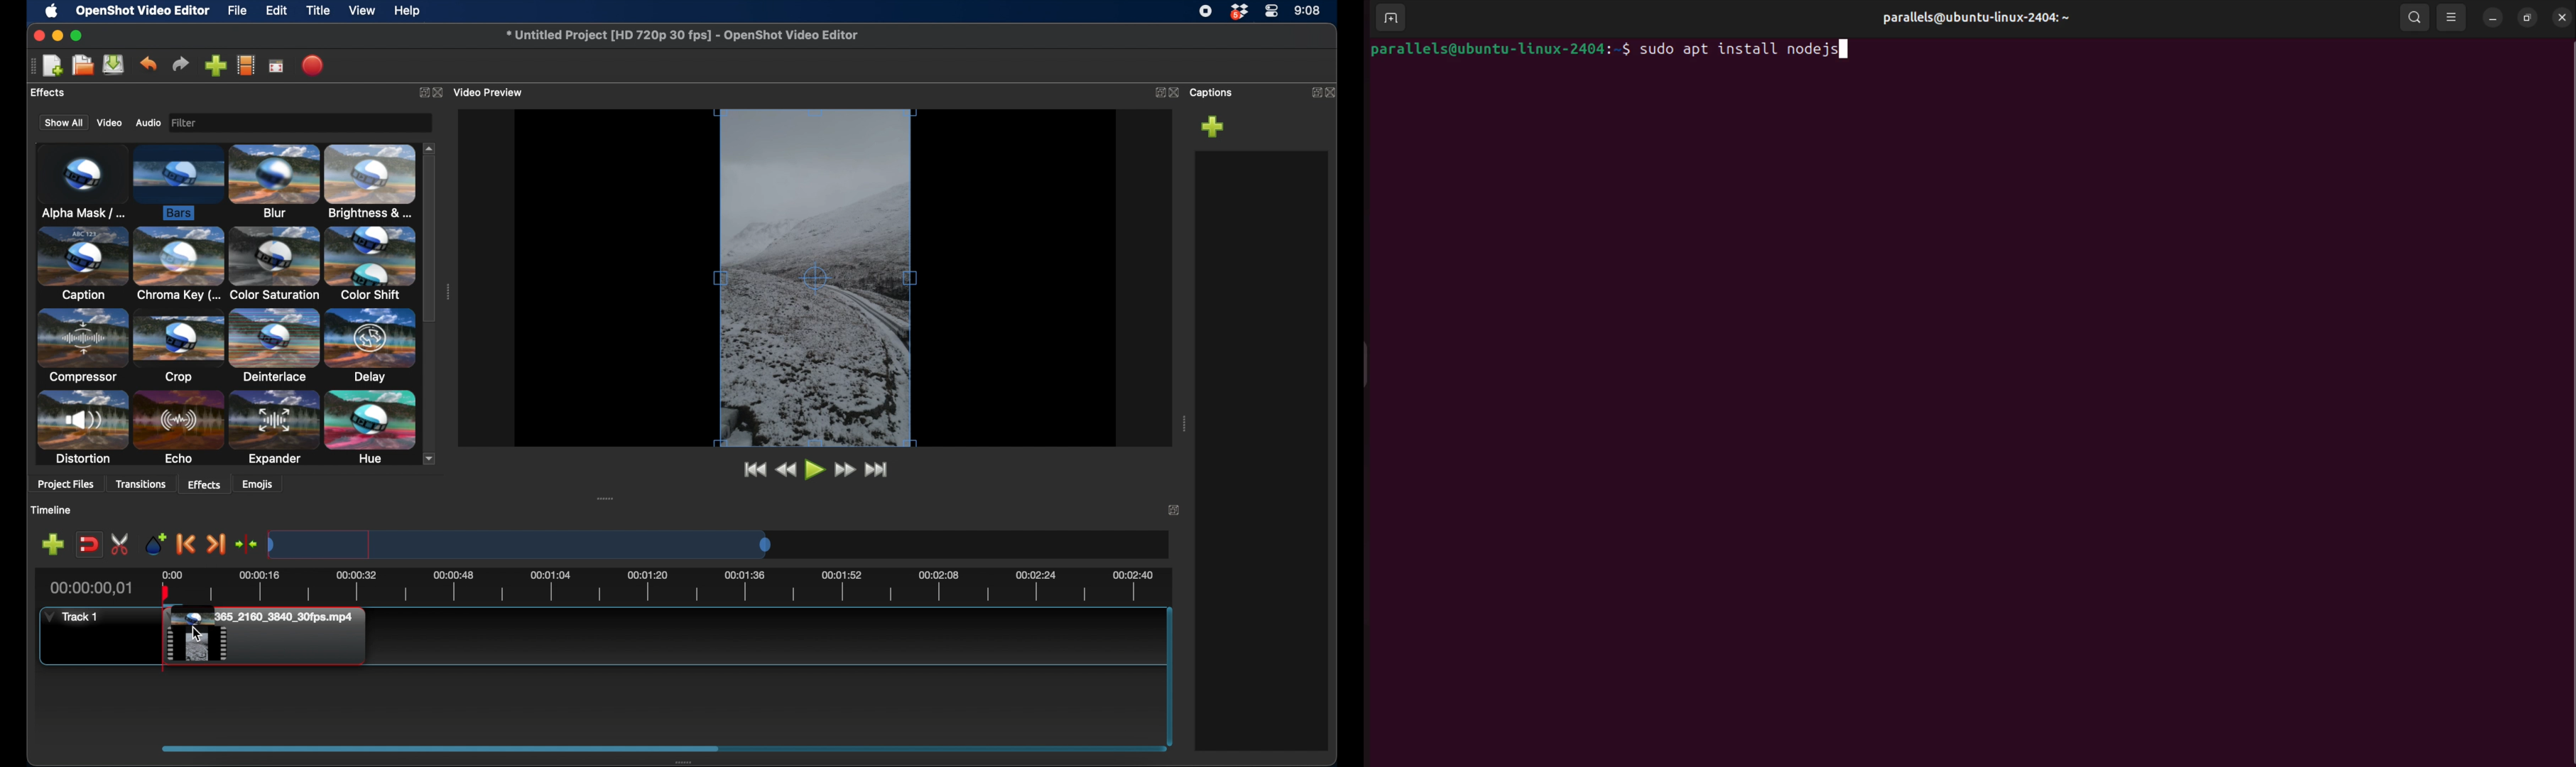 The width and height of the screenshot is (2576, 784). What do you see at coordinates (439, 749) in the screenshot?
I see `scroll box` at bounding box center [439, 749].